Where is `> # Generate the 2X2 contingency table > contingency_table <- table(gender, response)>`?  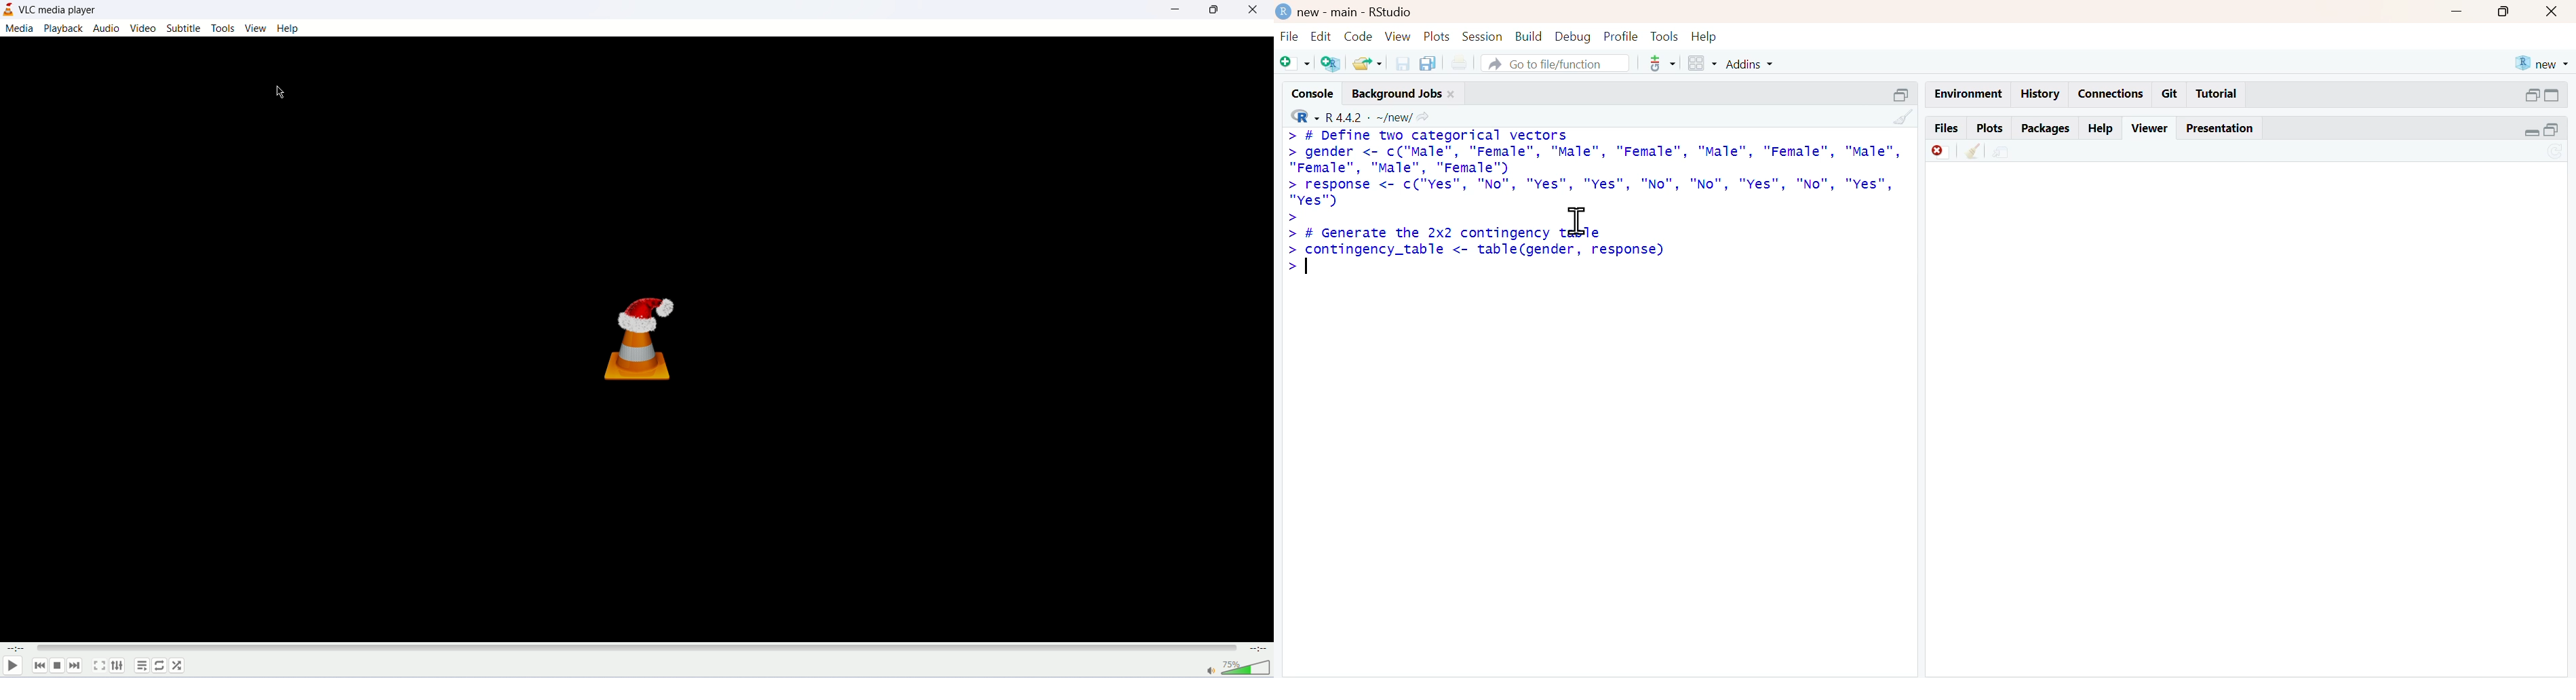
> # Generate the 2X2 contingency table > contingency_table <- table(gender, response)> is located at coordinates (1476, 252).